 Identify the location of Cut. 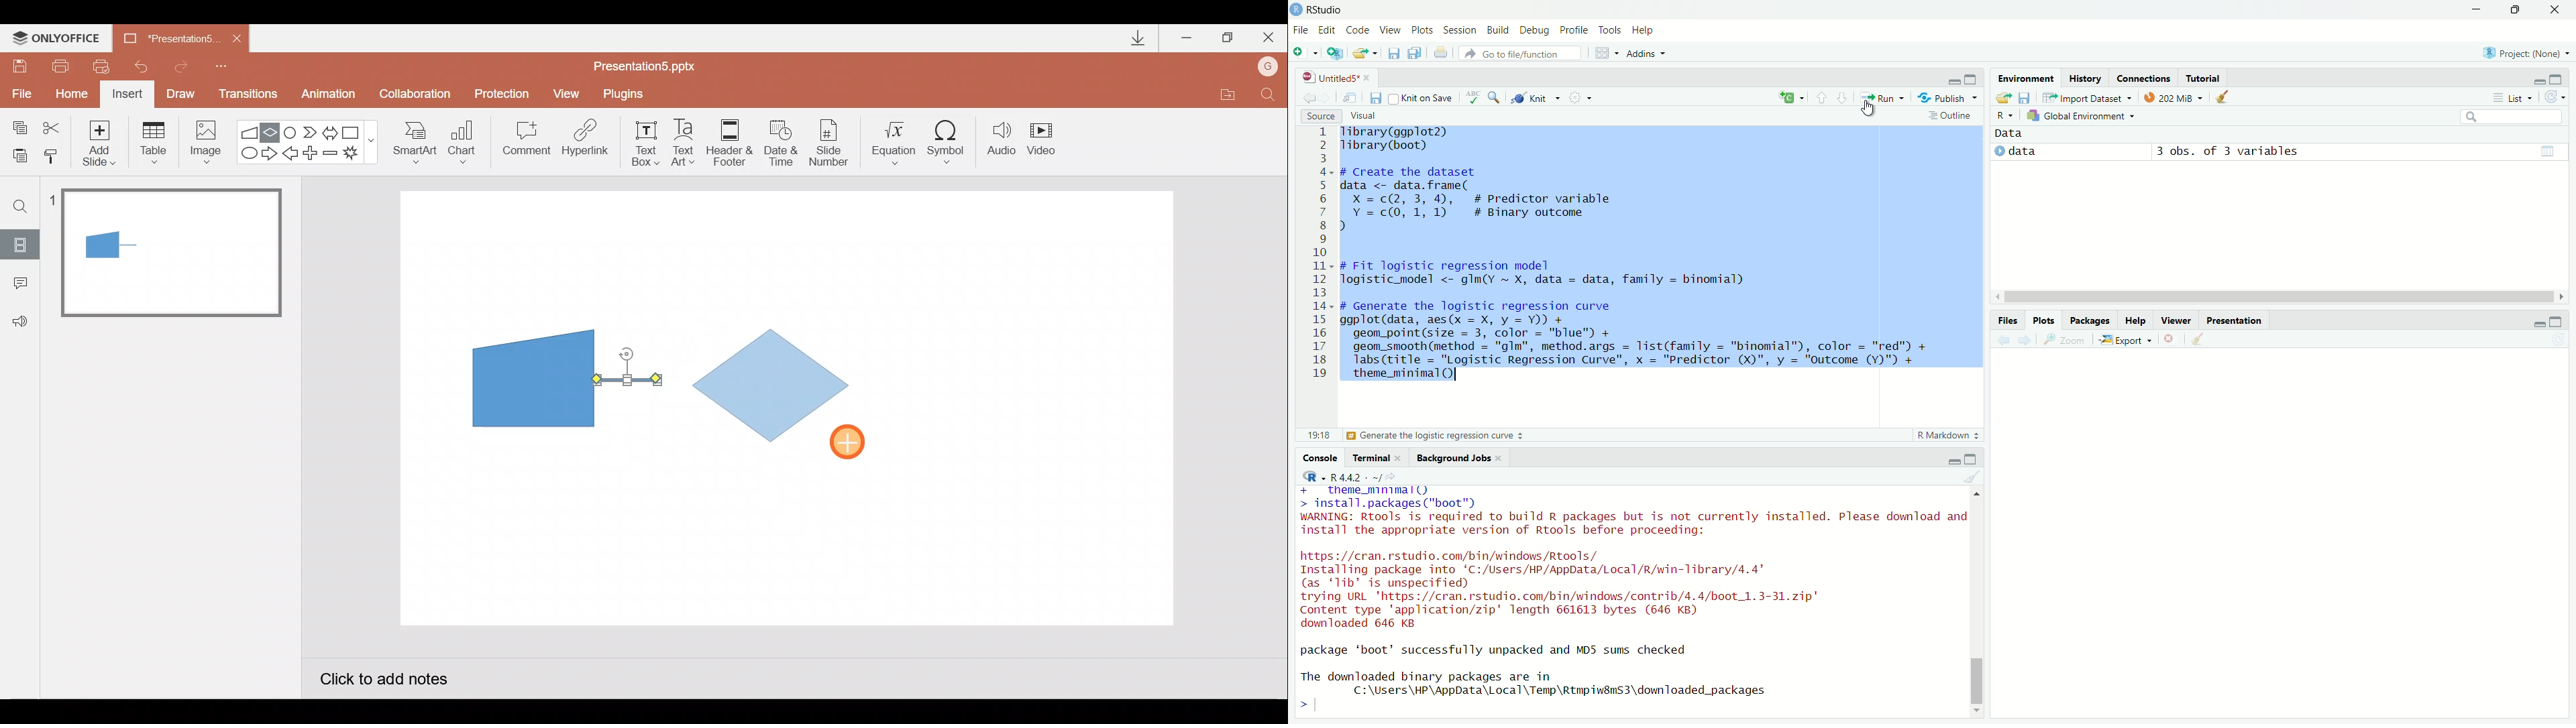
(54, 125).